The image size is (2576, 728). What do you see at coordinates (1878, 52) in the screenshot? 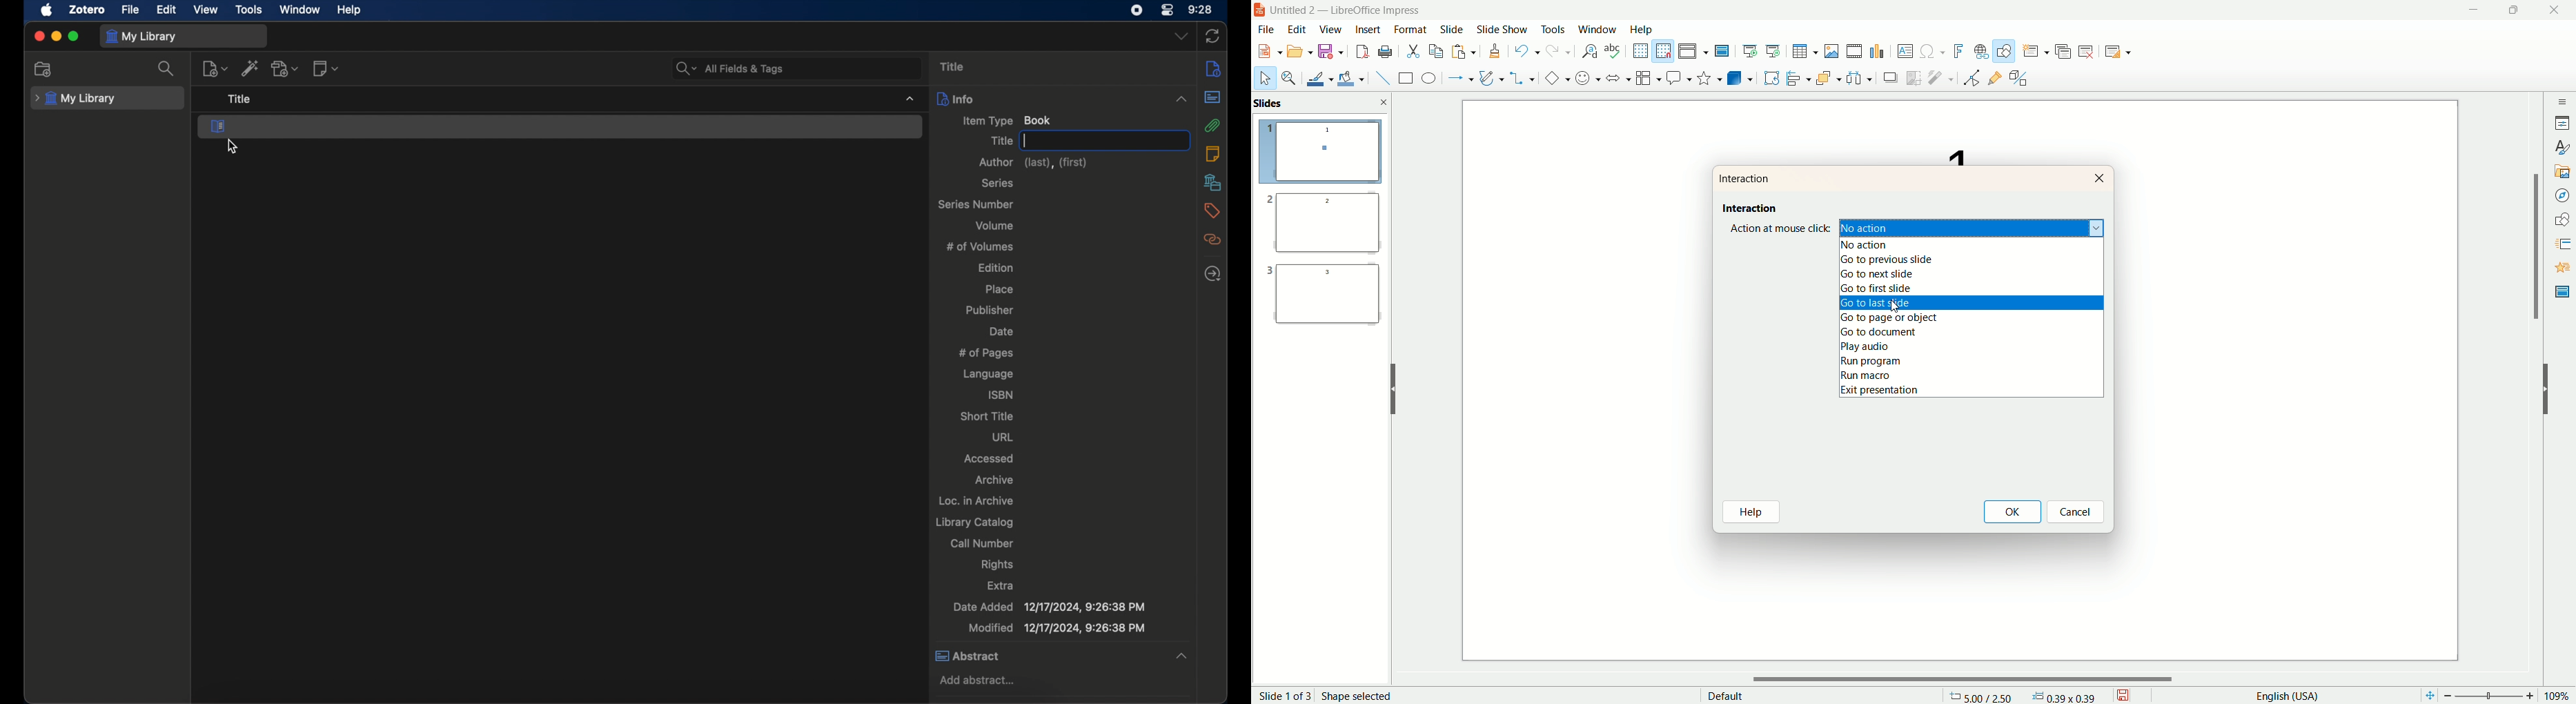
I see `insert chart` at bounding box center [1878, 52].